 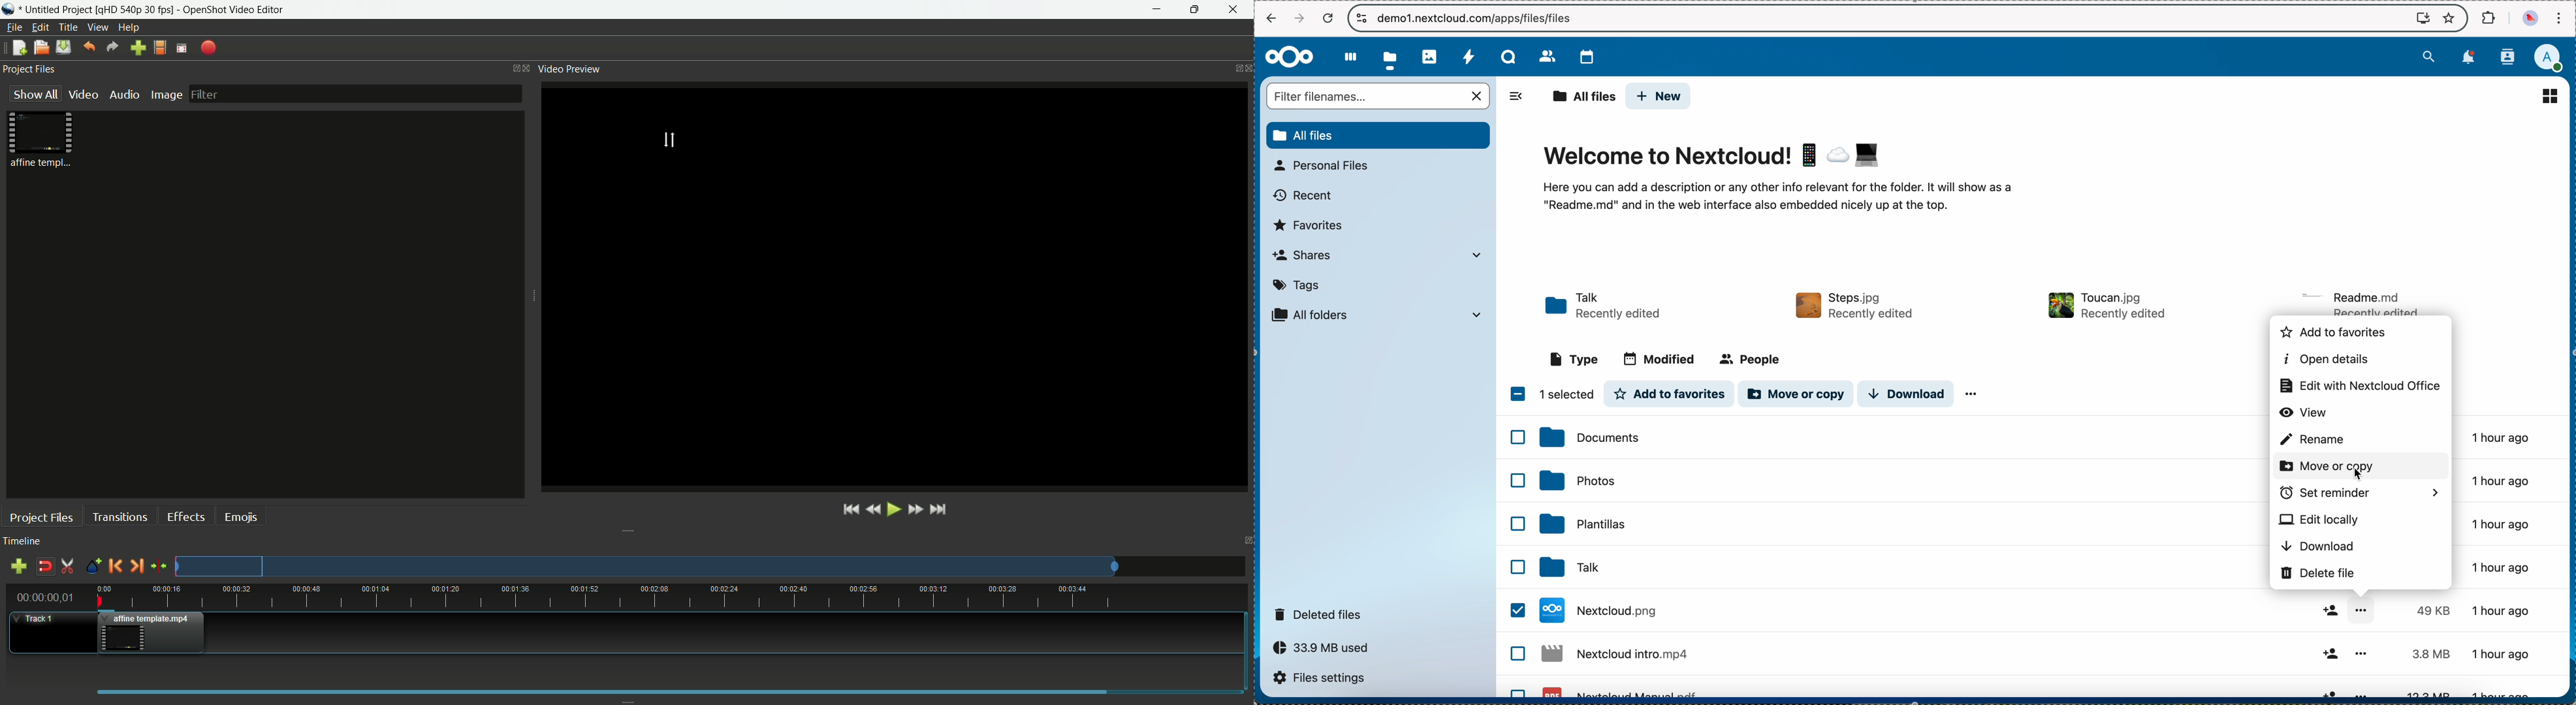 I want to click on 33.9 MB used, so click(x=1325, y=648).